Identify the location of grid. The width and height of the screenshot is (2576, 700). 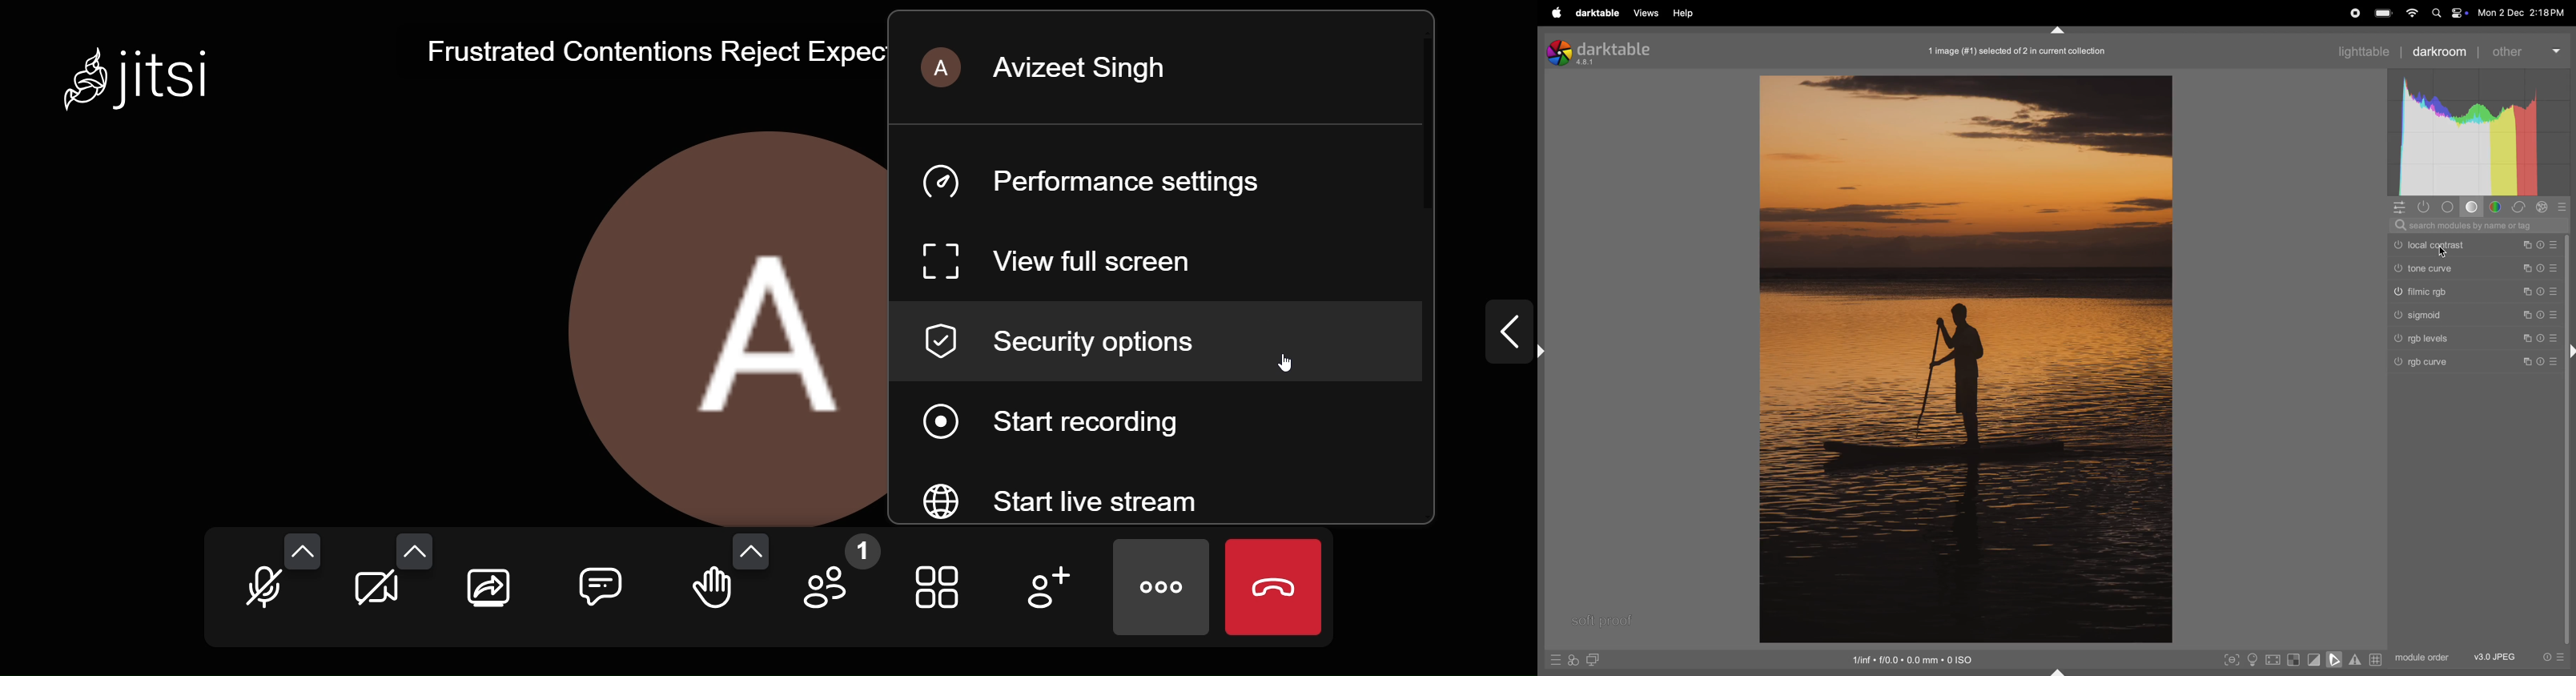
(2376, 659).